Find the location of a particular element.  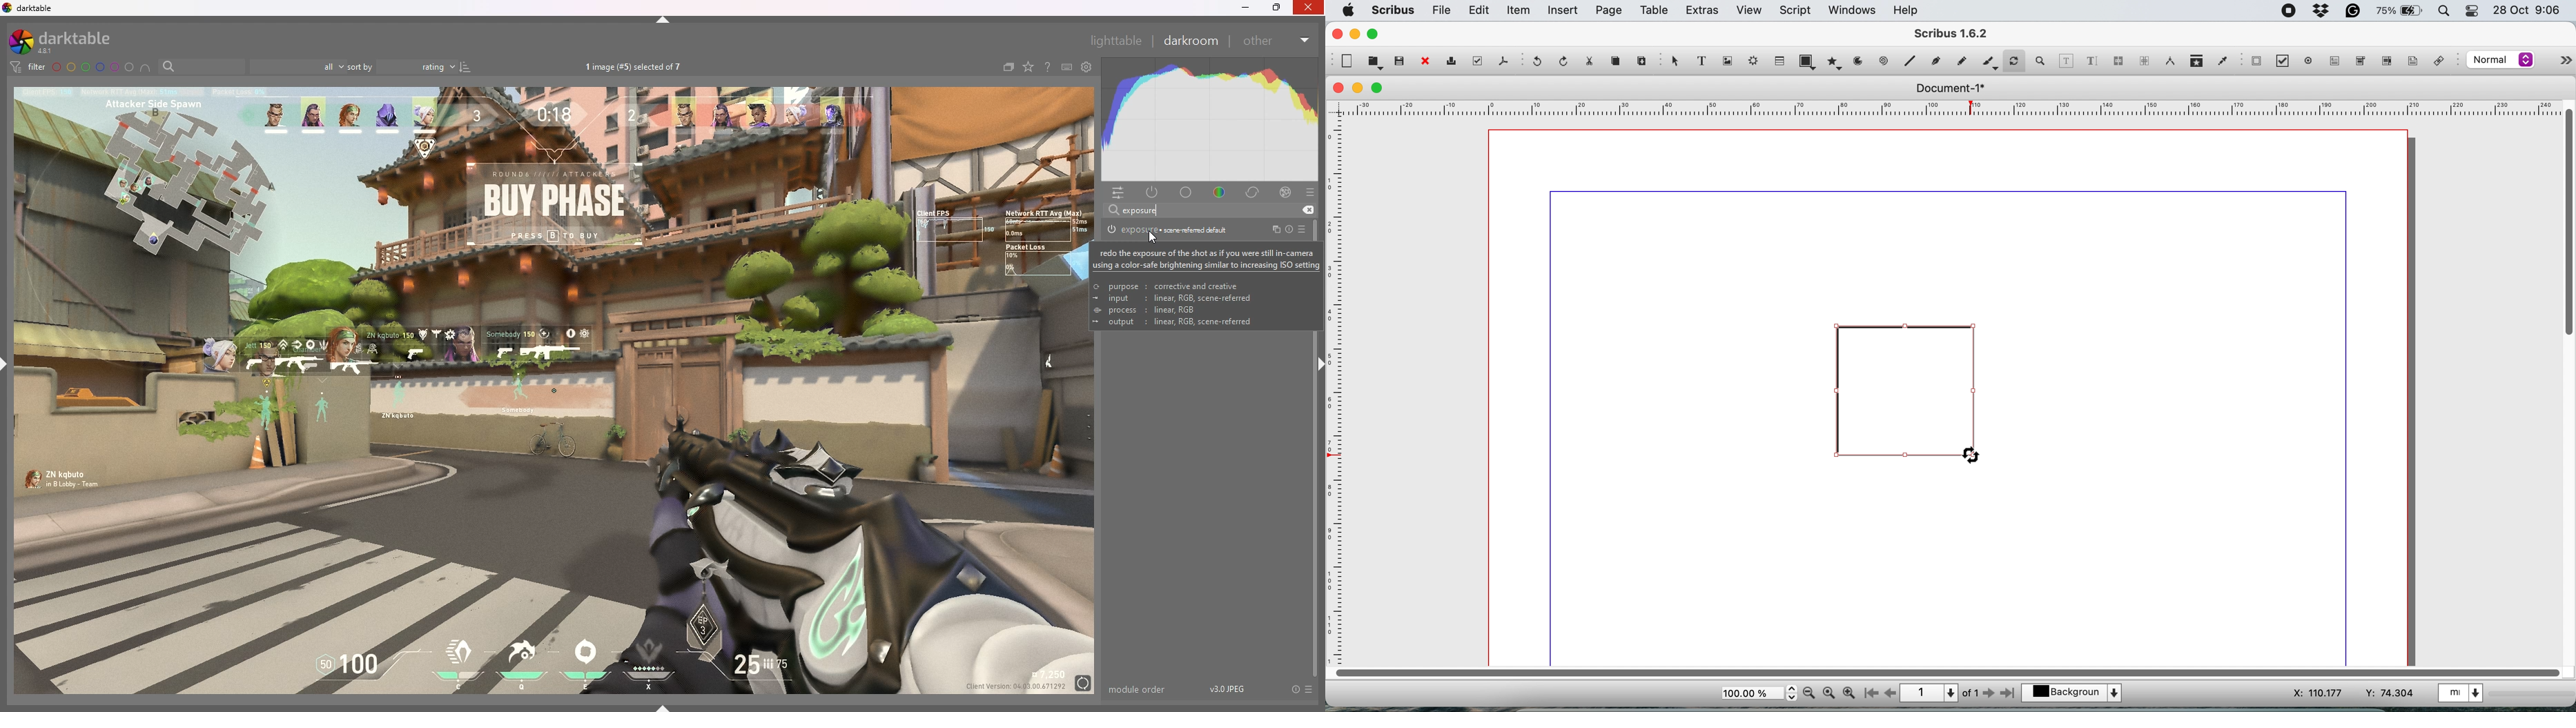

pdf check box is located at coordinates (2282, 61).